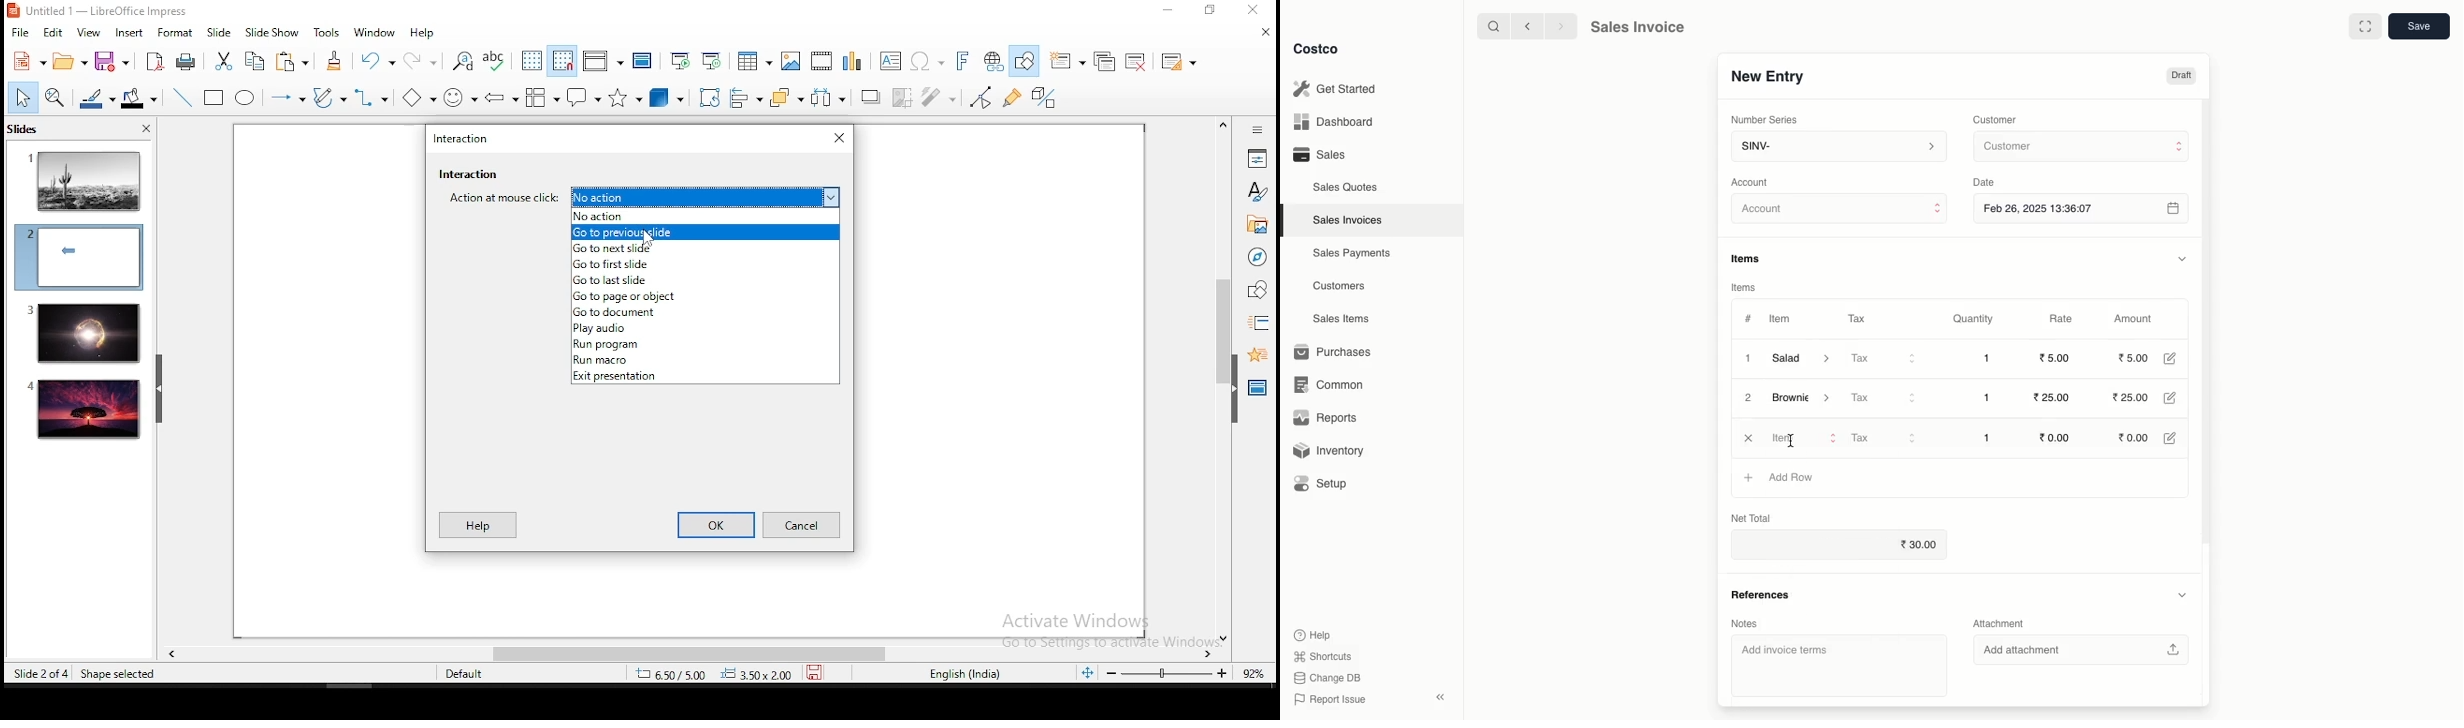 This screenshot has width=2464, height=728. Describe the element at coordinates (1046, 97) in the screenshot. I see `toggle extrusiuon` at that location.